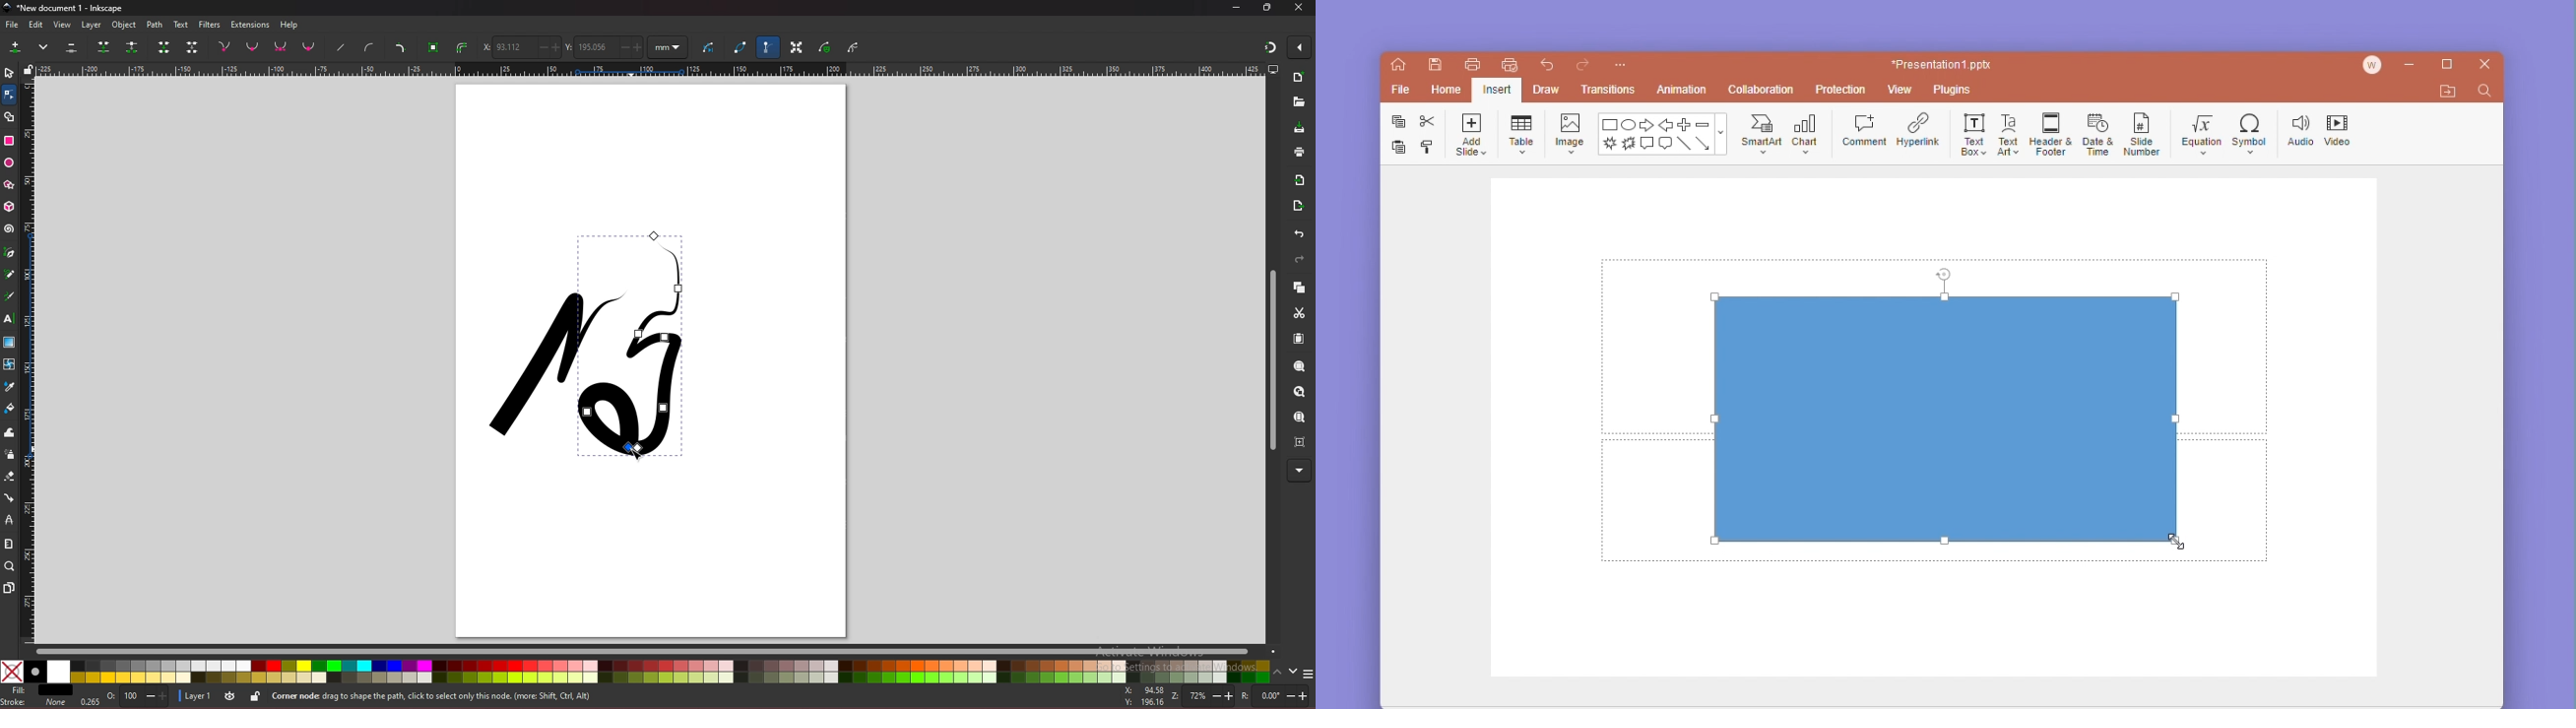 The width and height of the screenshot is (2576, 728). What do you see at coordinates (1629, 125) in the screenshot?
I see `ellipse` at bounding box center [1629, 125].